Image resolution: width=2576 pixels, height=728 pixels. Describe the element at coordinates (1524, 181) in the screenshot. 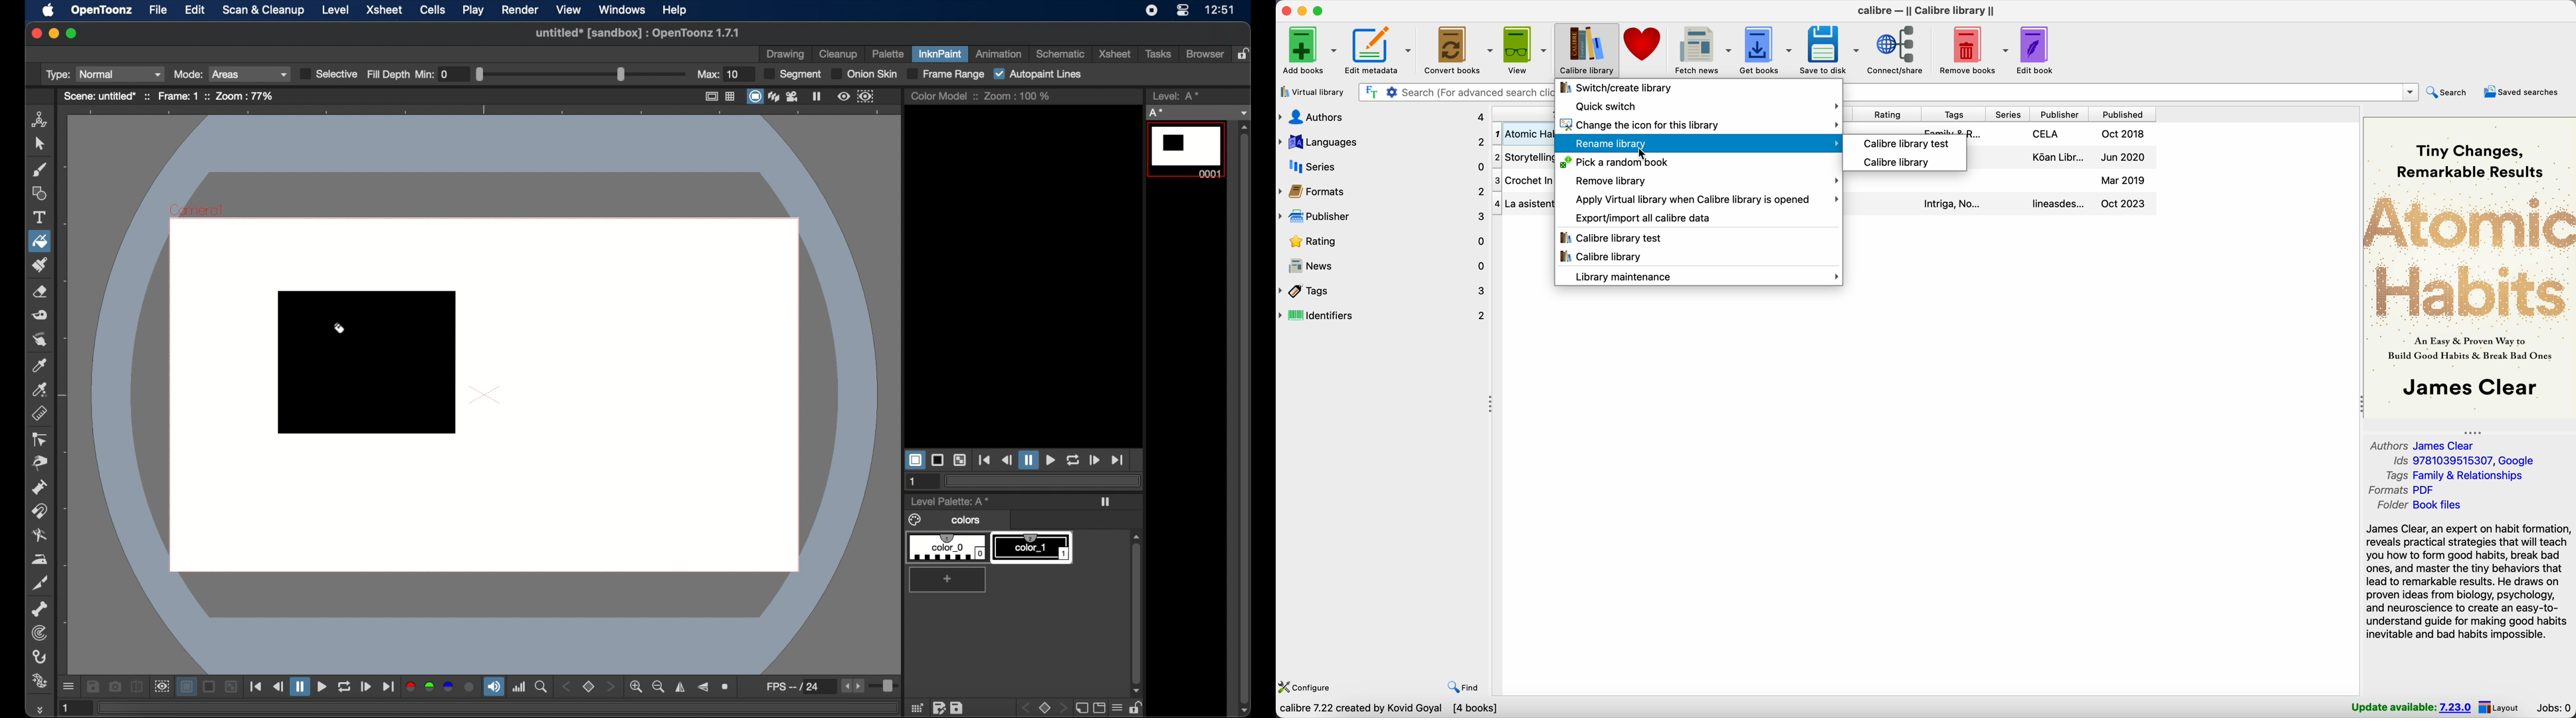

I see `Crochet In & Out book` at that location.